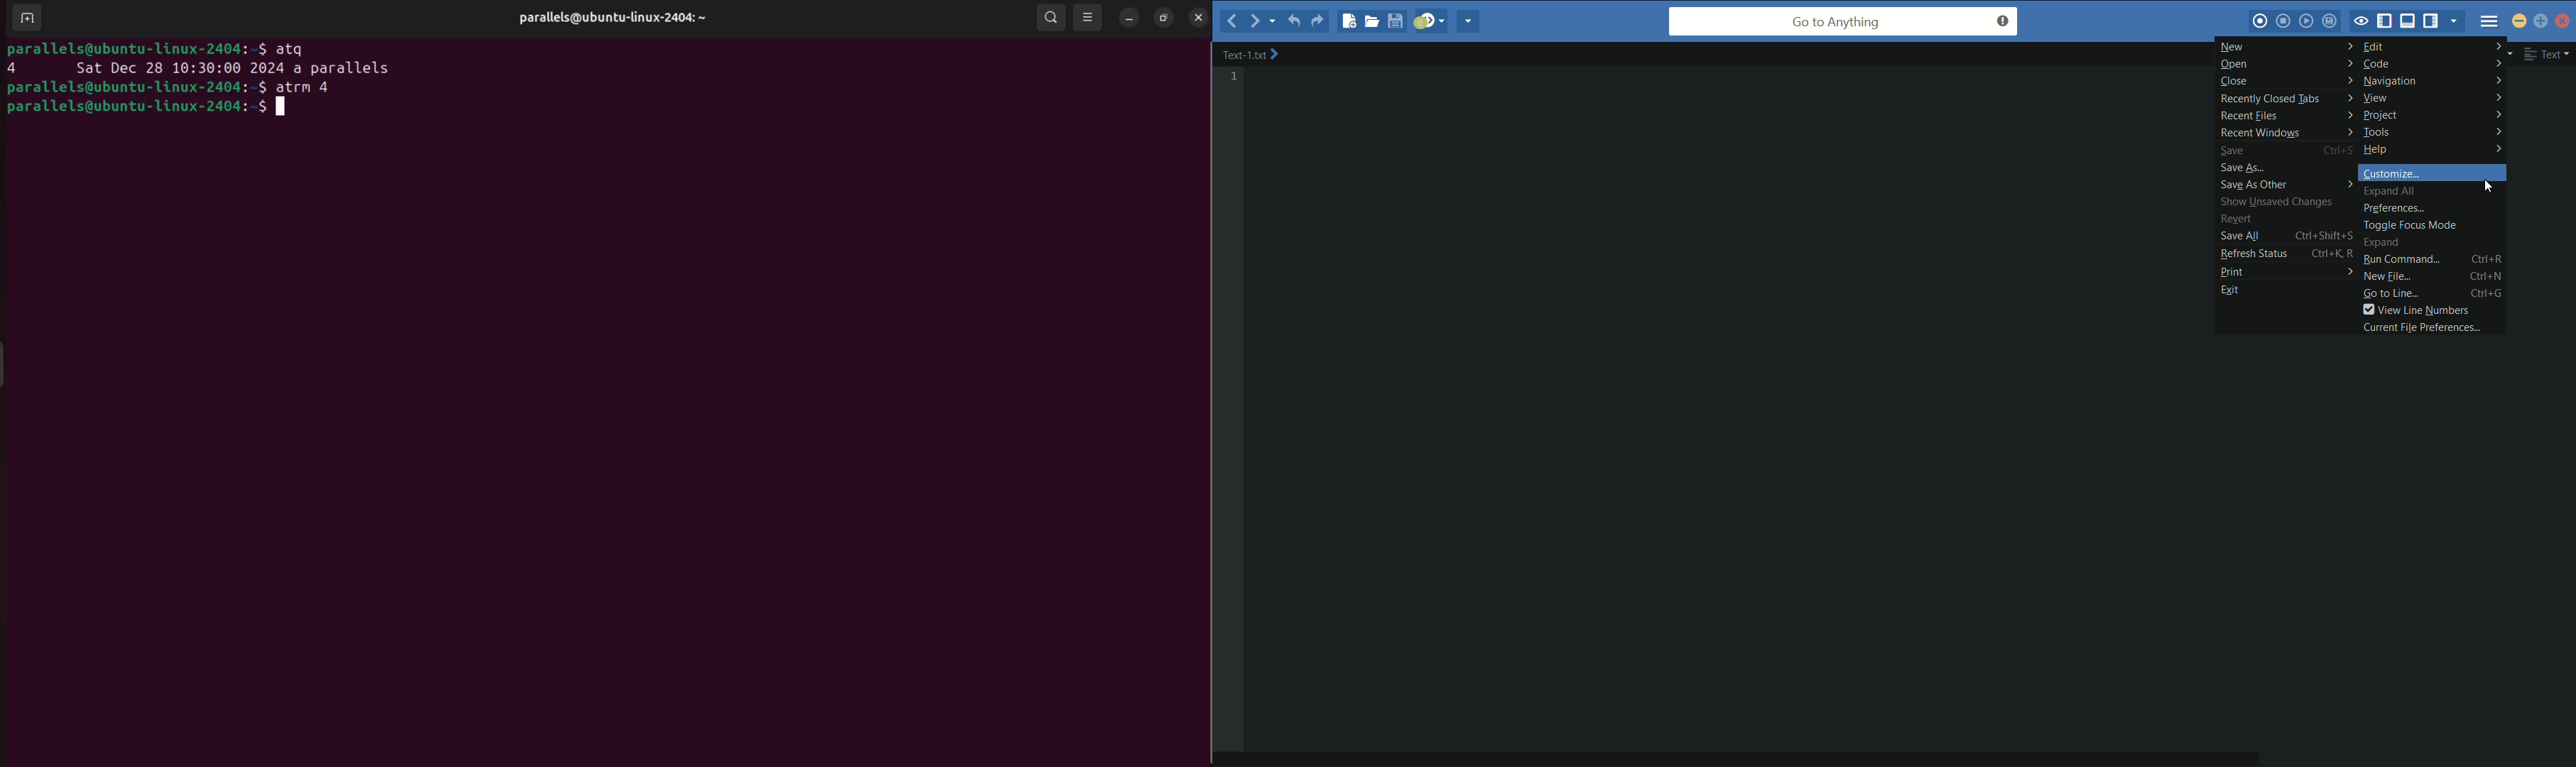 The image size is (2576, 784). I want to click on file format, so click(2550, 53).